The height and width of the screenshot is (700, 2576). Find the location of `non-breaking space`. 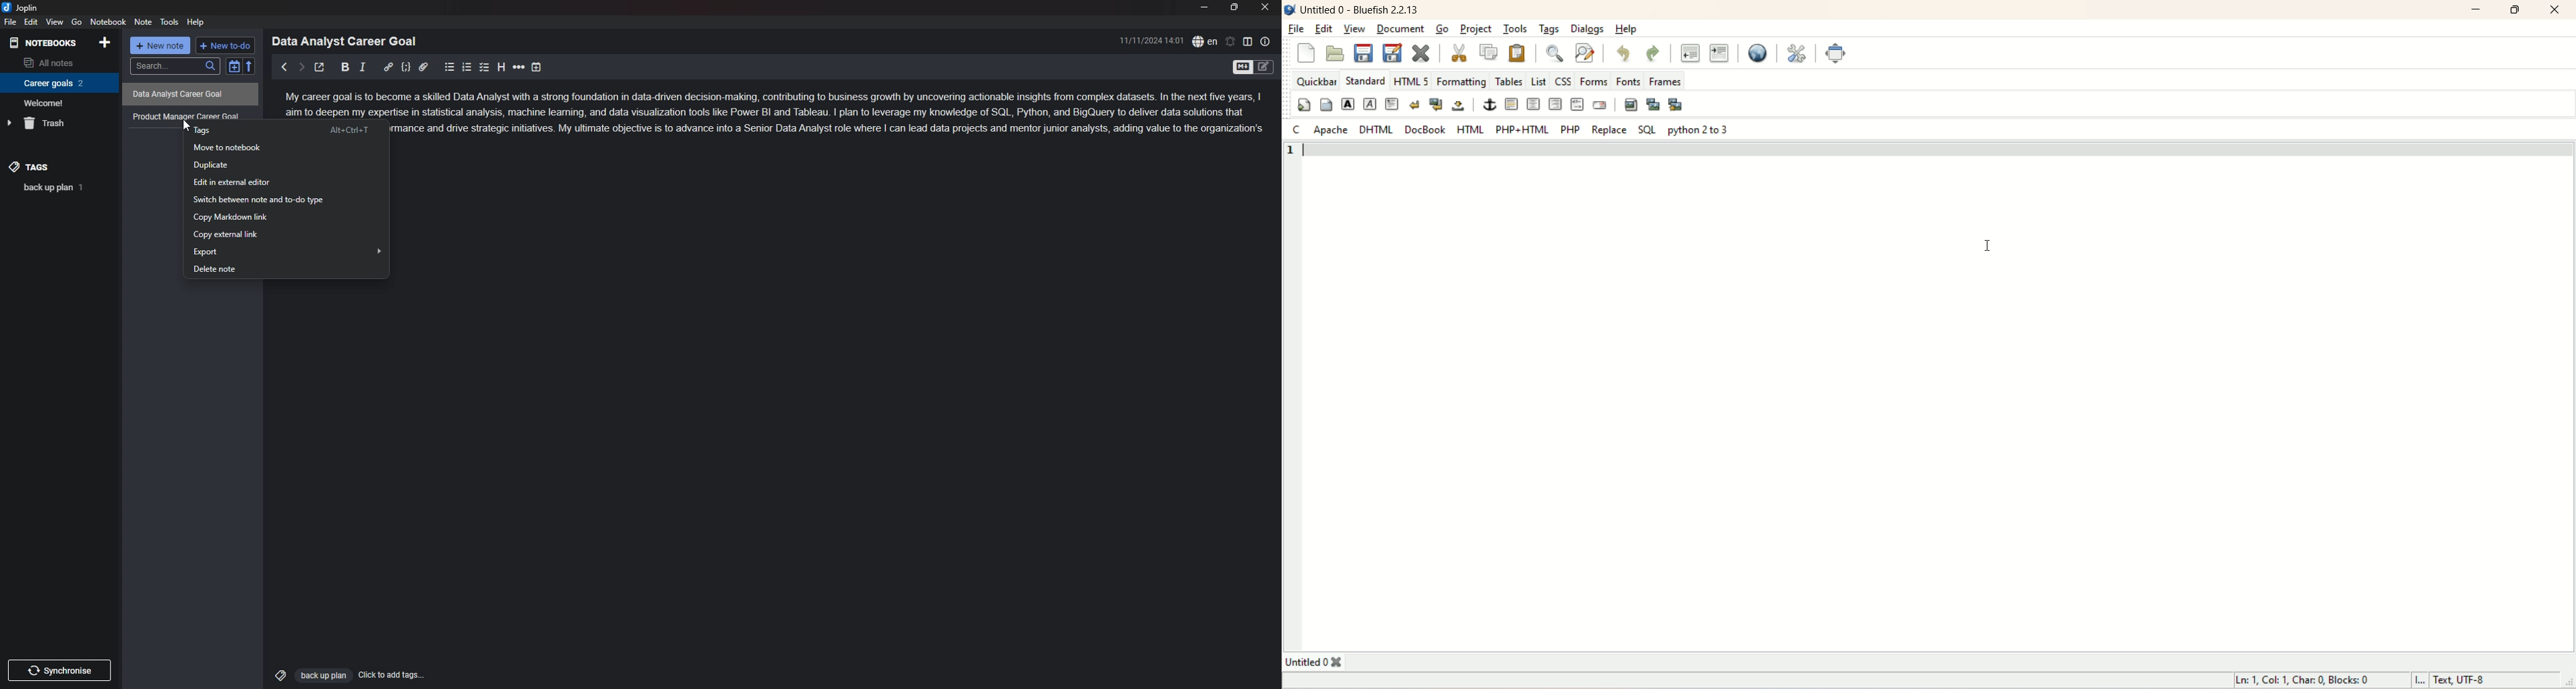

non-breaking space is located at coordinates (1458, 106).